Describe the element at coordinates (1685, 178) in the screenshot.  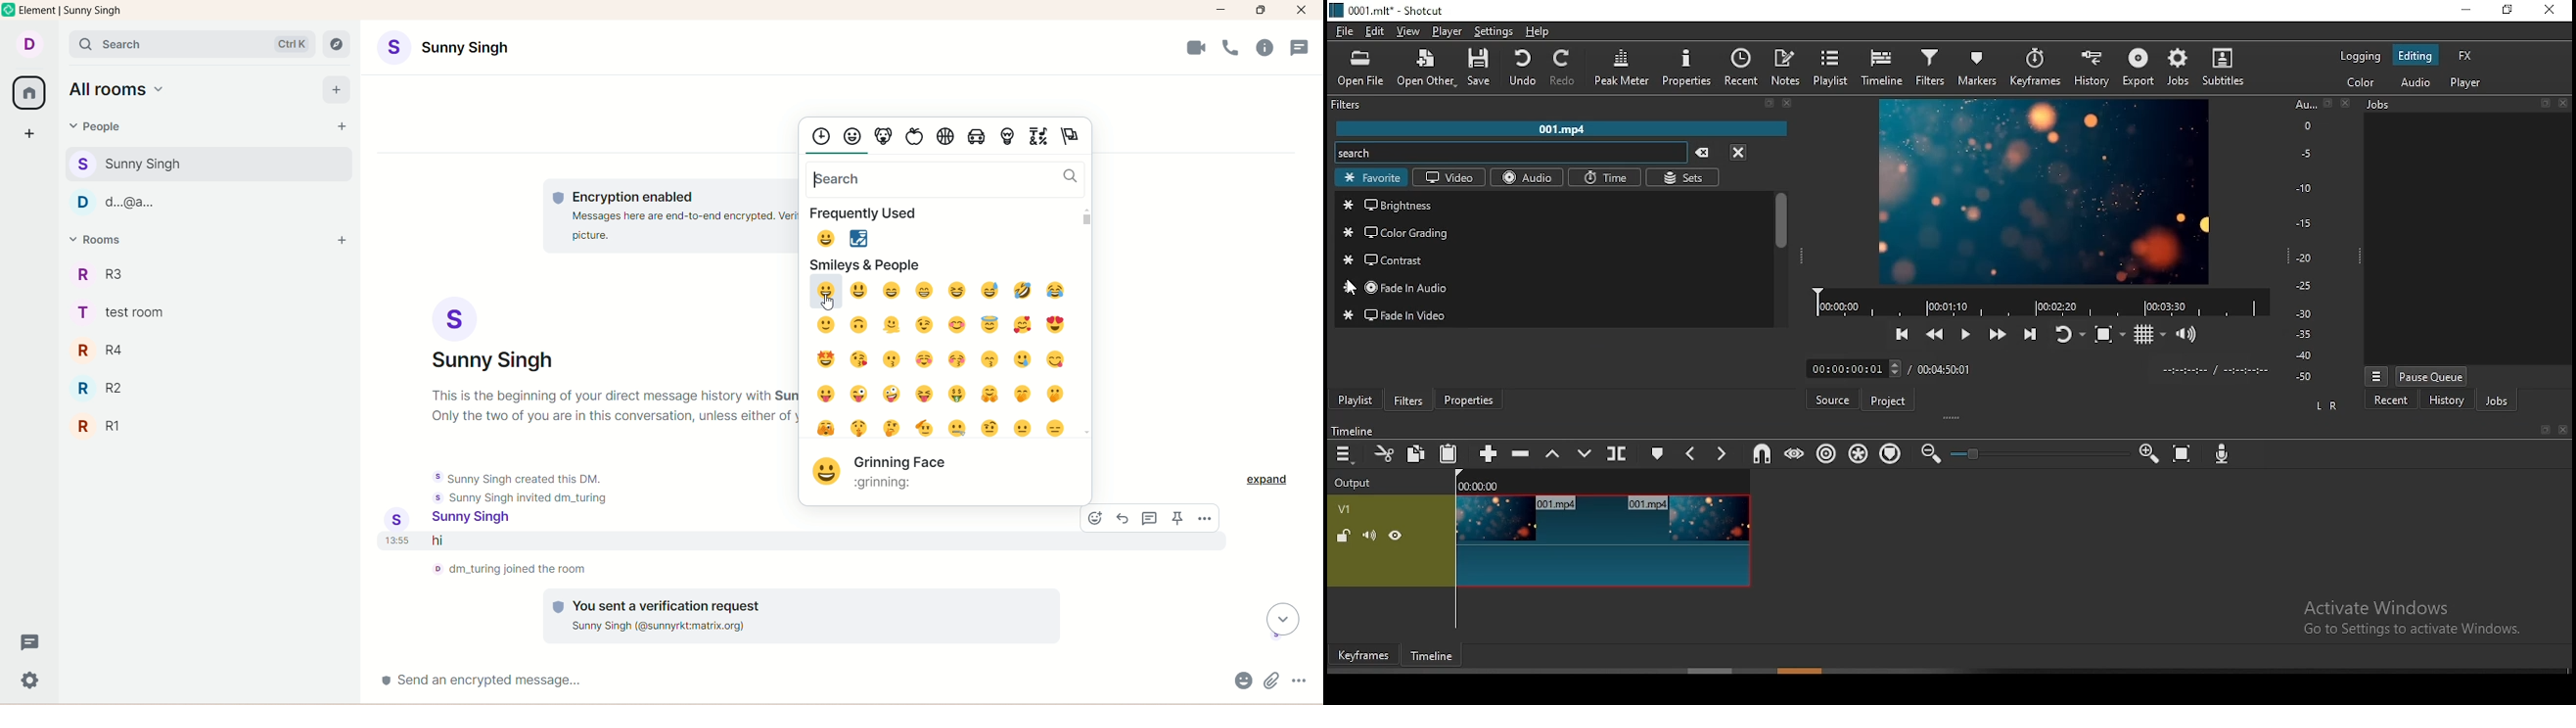
I see `sets` at that location.